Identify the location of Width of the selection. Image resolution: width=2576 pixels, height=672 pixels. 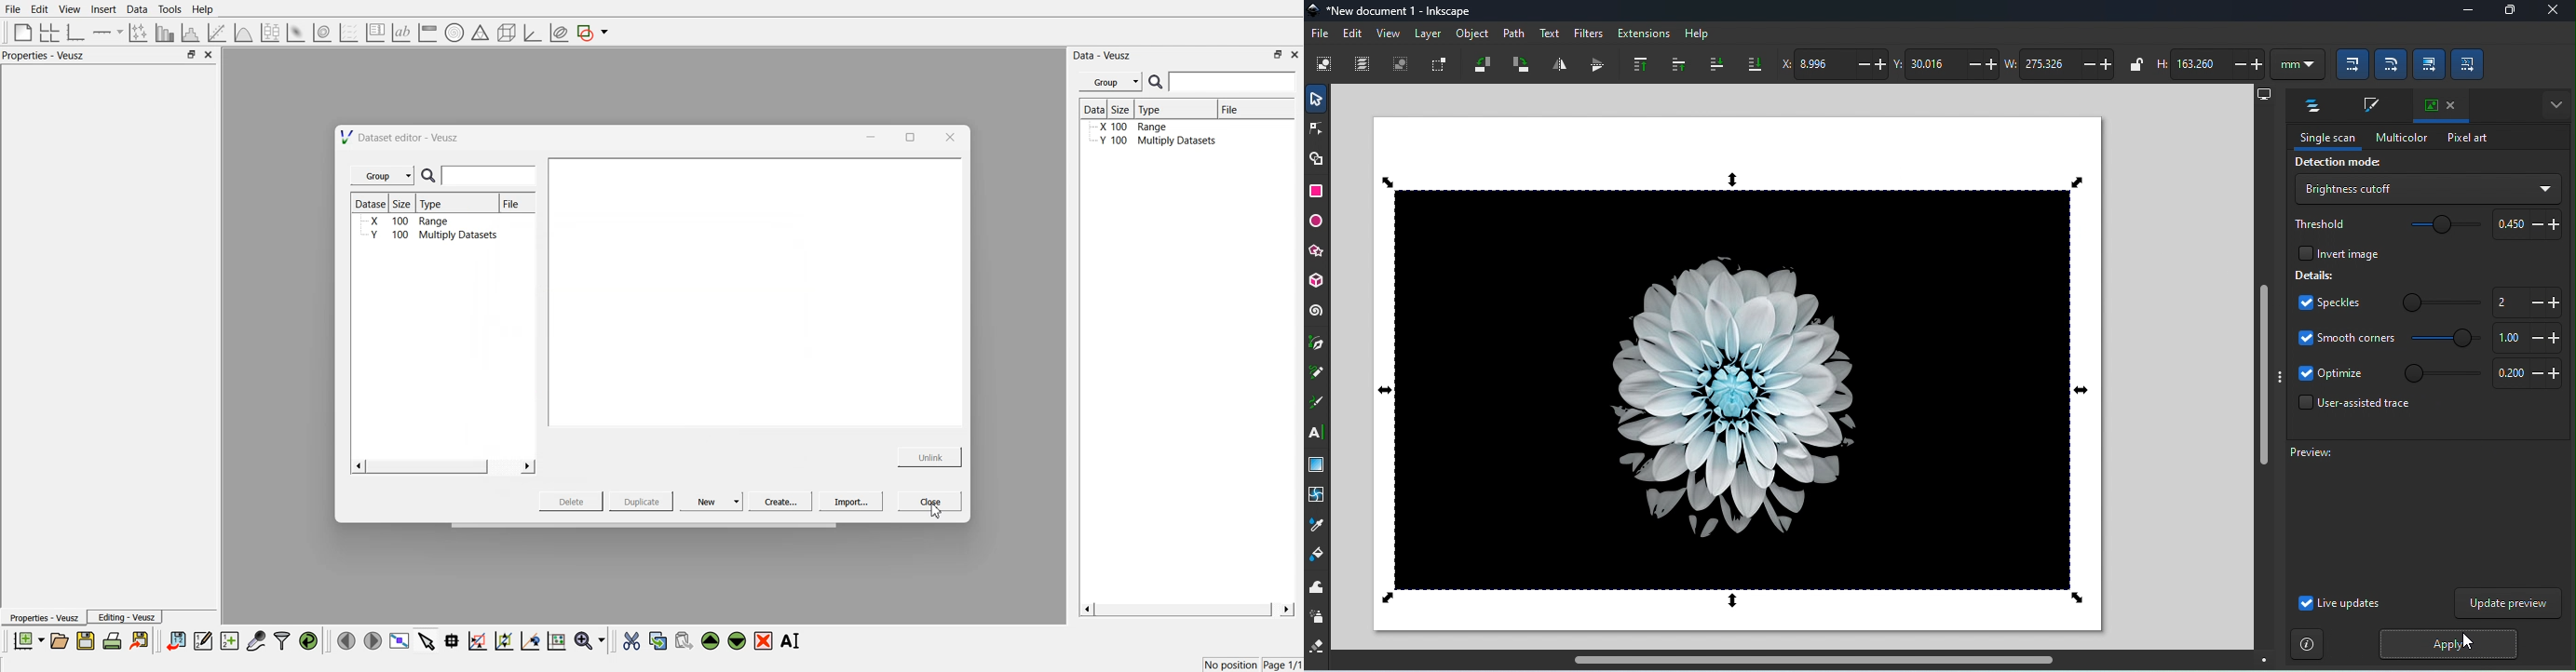
(2063, 65).